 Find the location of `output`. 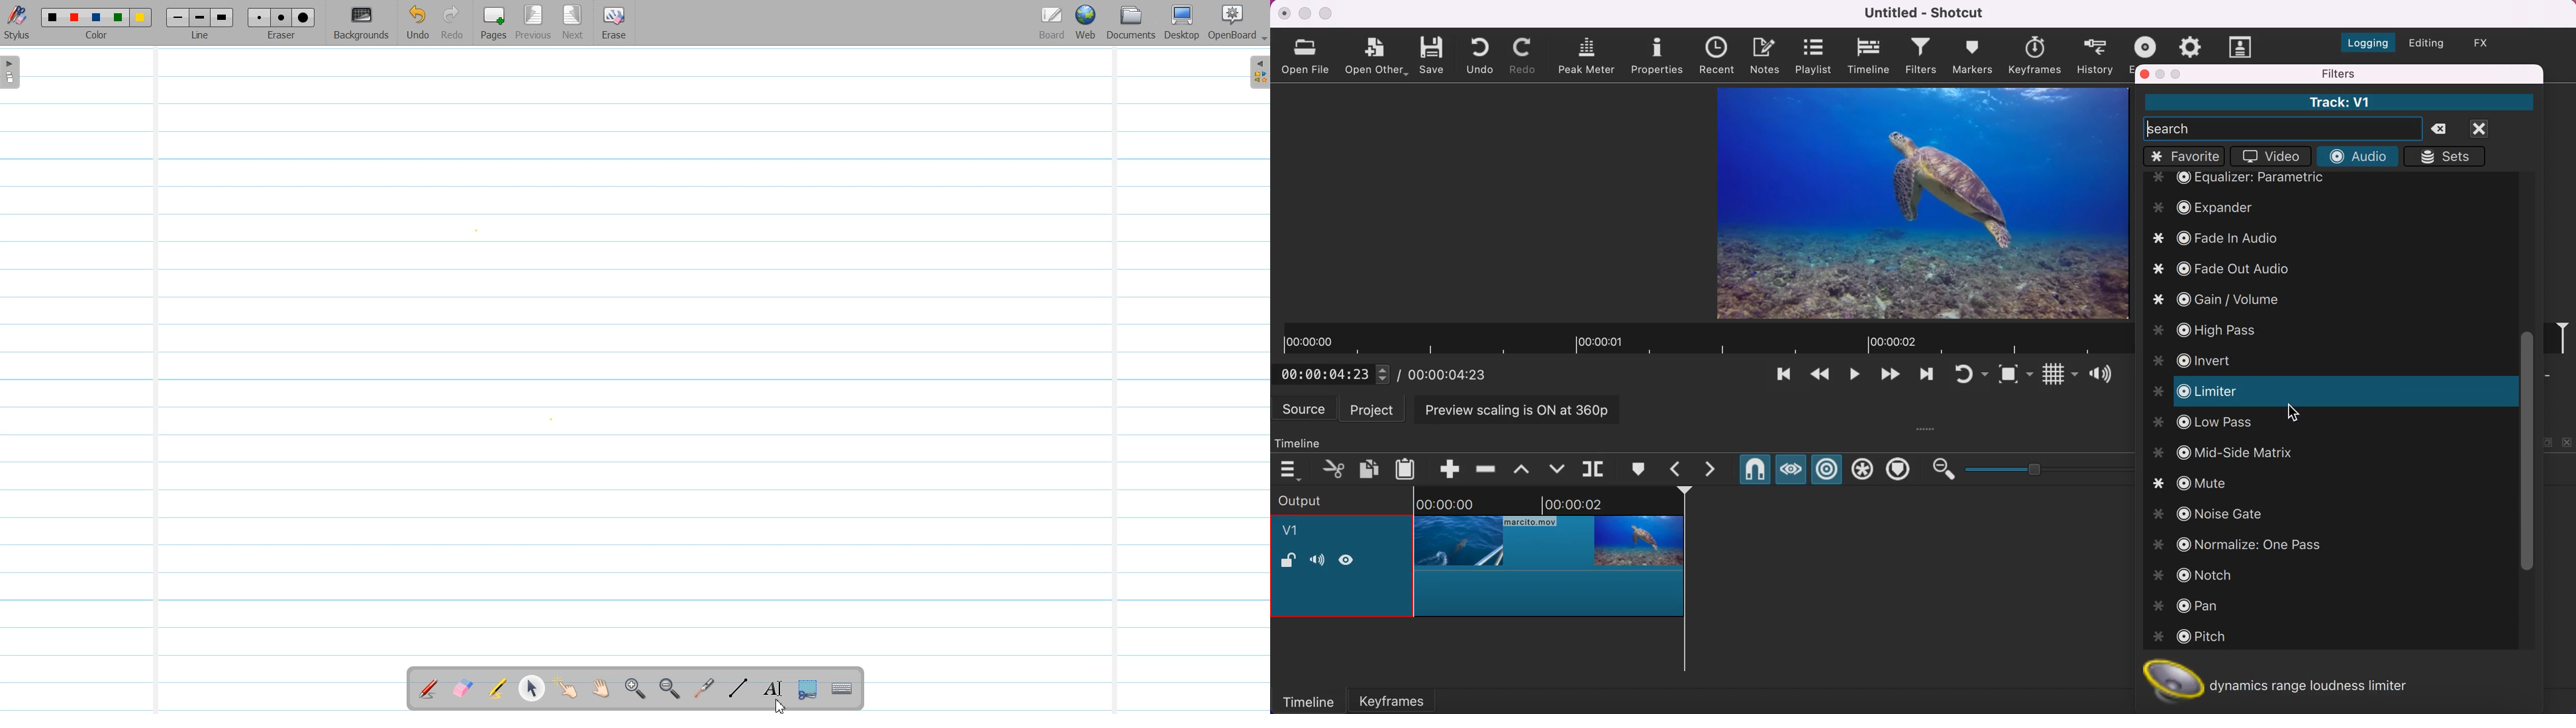

output is located at coordinates (1327, 499).